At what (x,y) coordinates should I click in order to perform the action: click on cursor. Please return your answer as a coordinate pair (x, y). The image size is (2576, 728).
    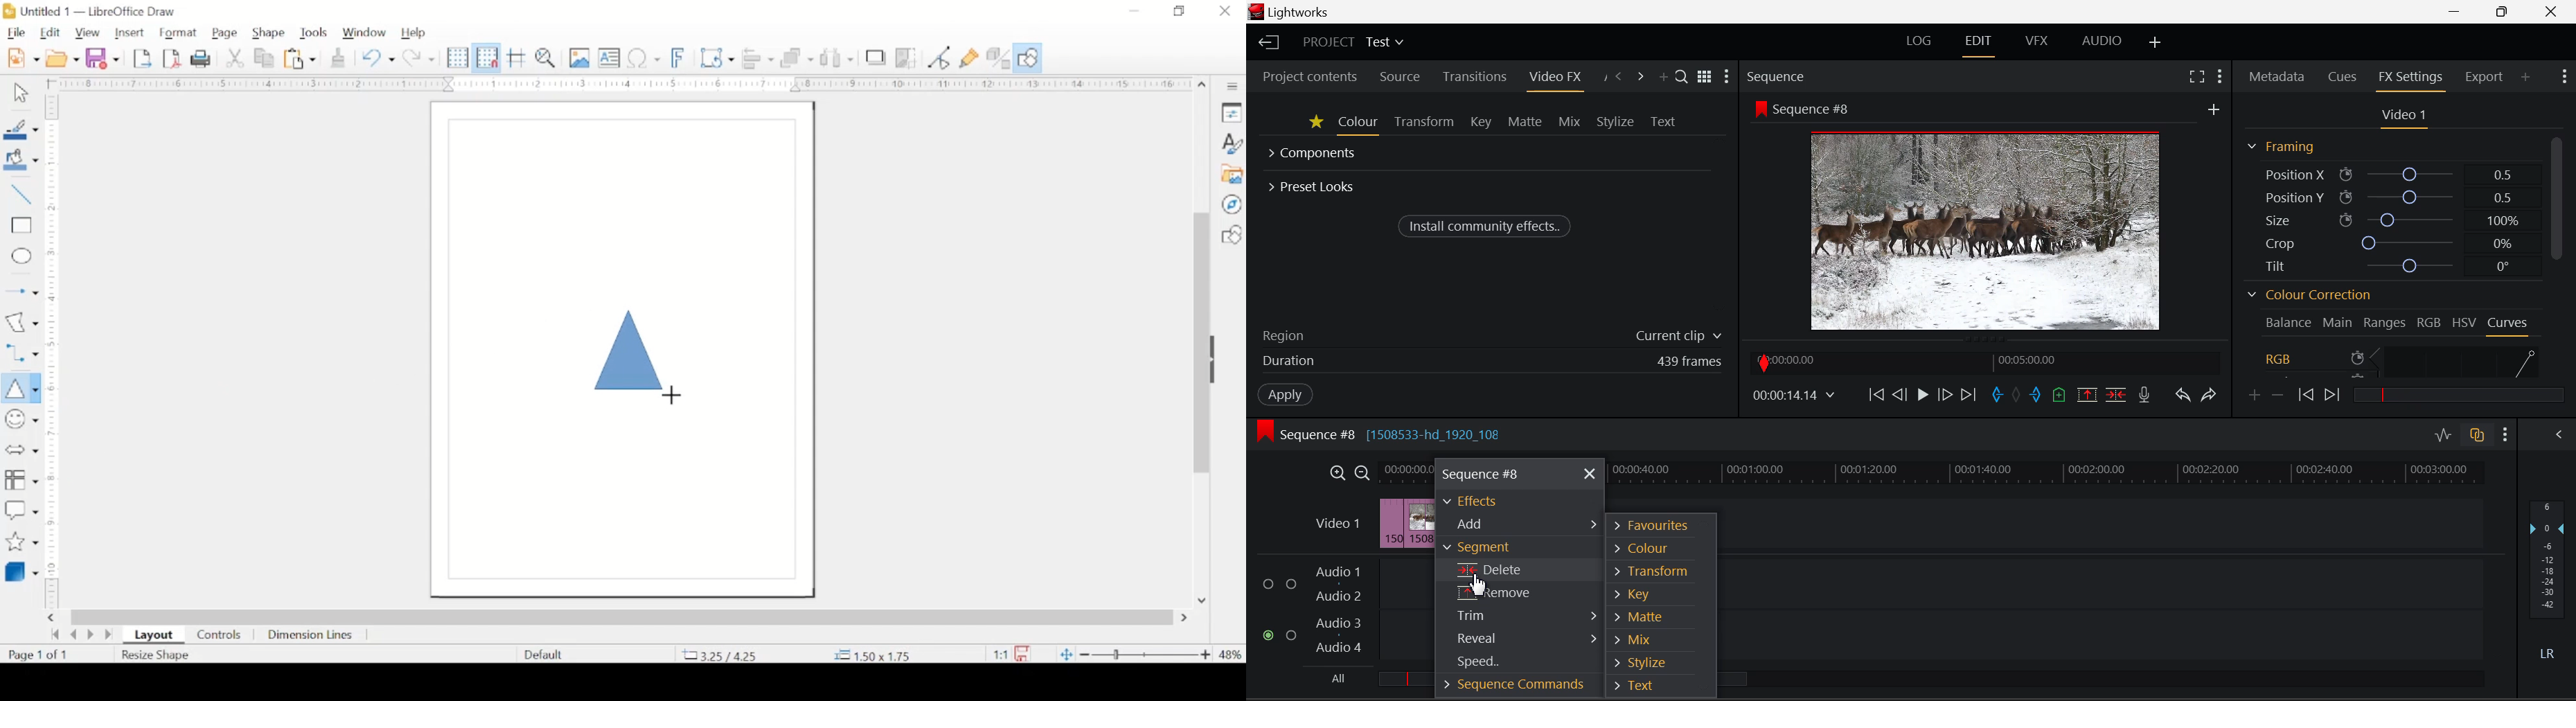
    Looking at the image, I should click on (675, 397).